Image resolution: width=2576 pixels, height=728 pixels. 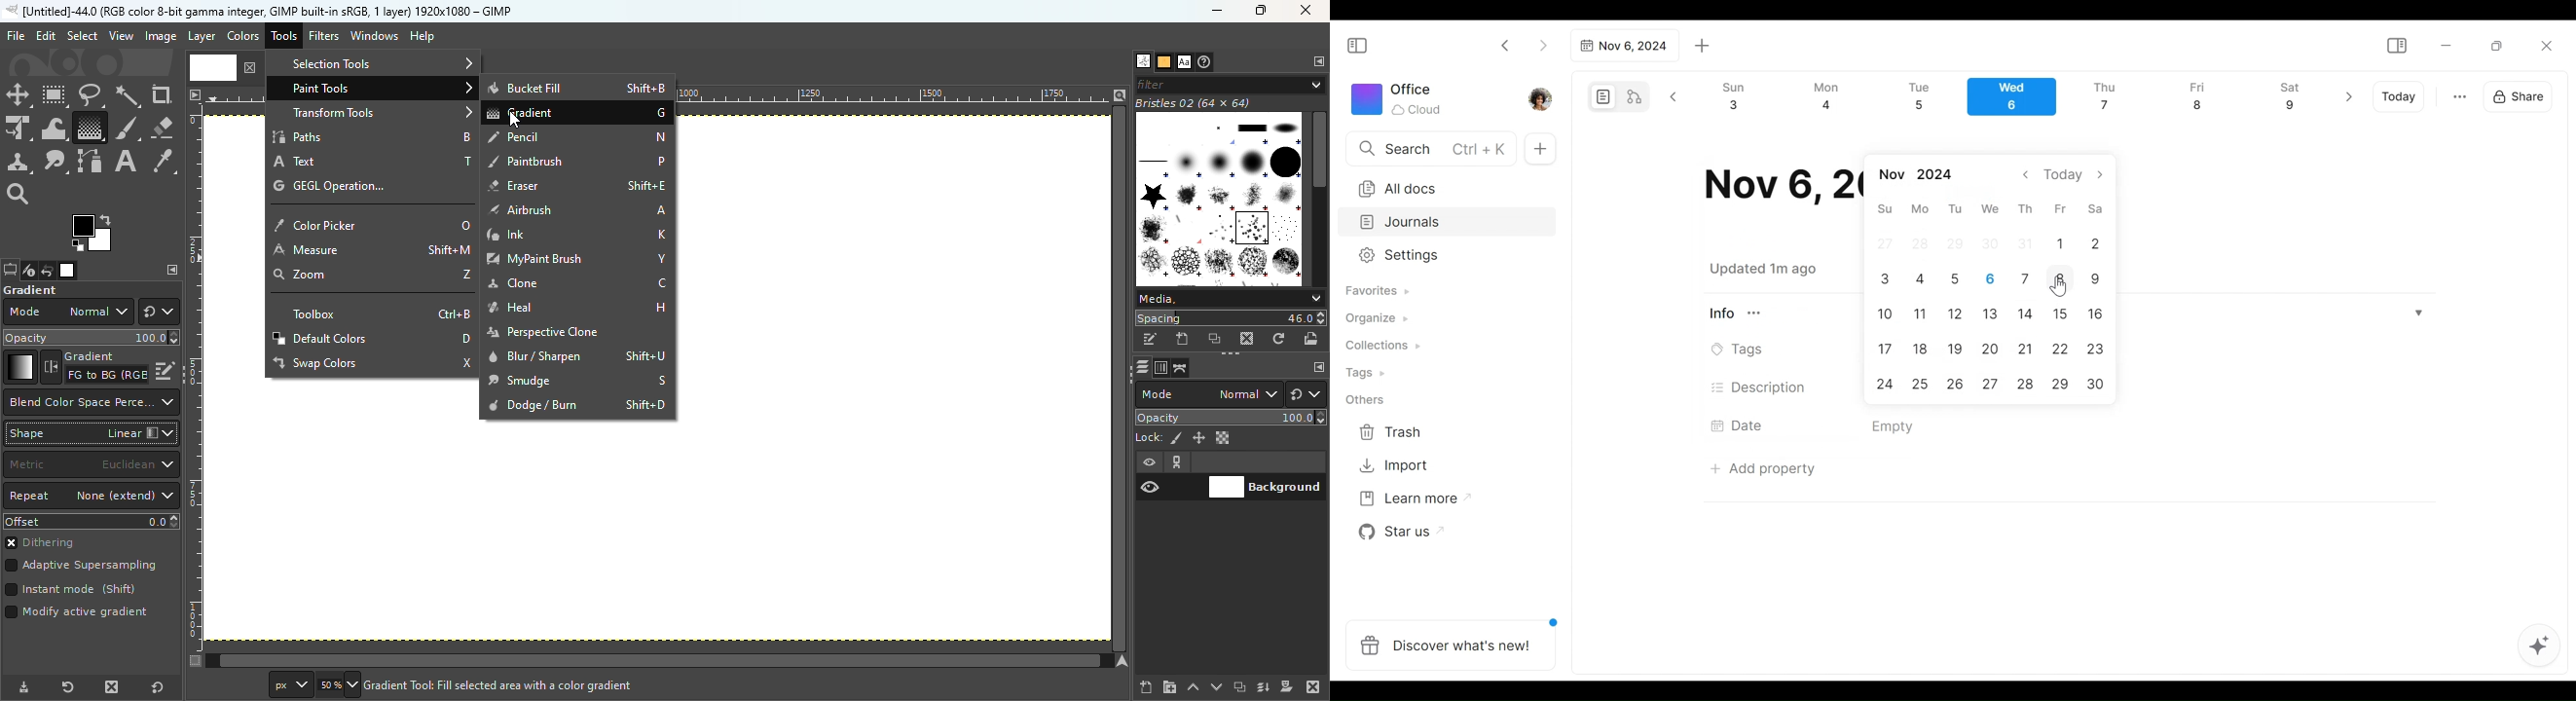 I want to click on Duplicate this brush, so click(x=1216, y=339).